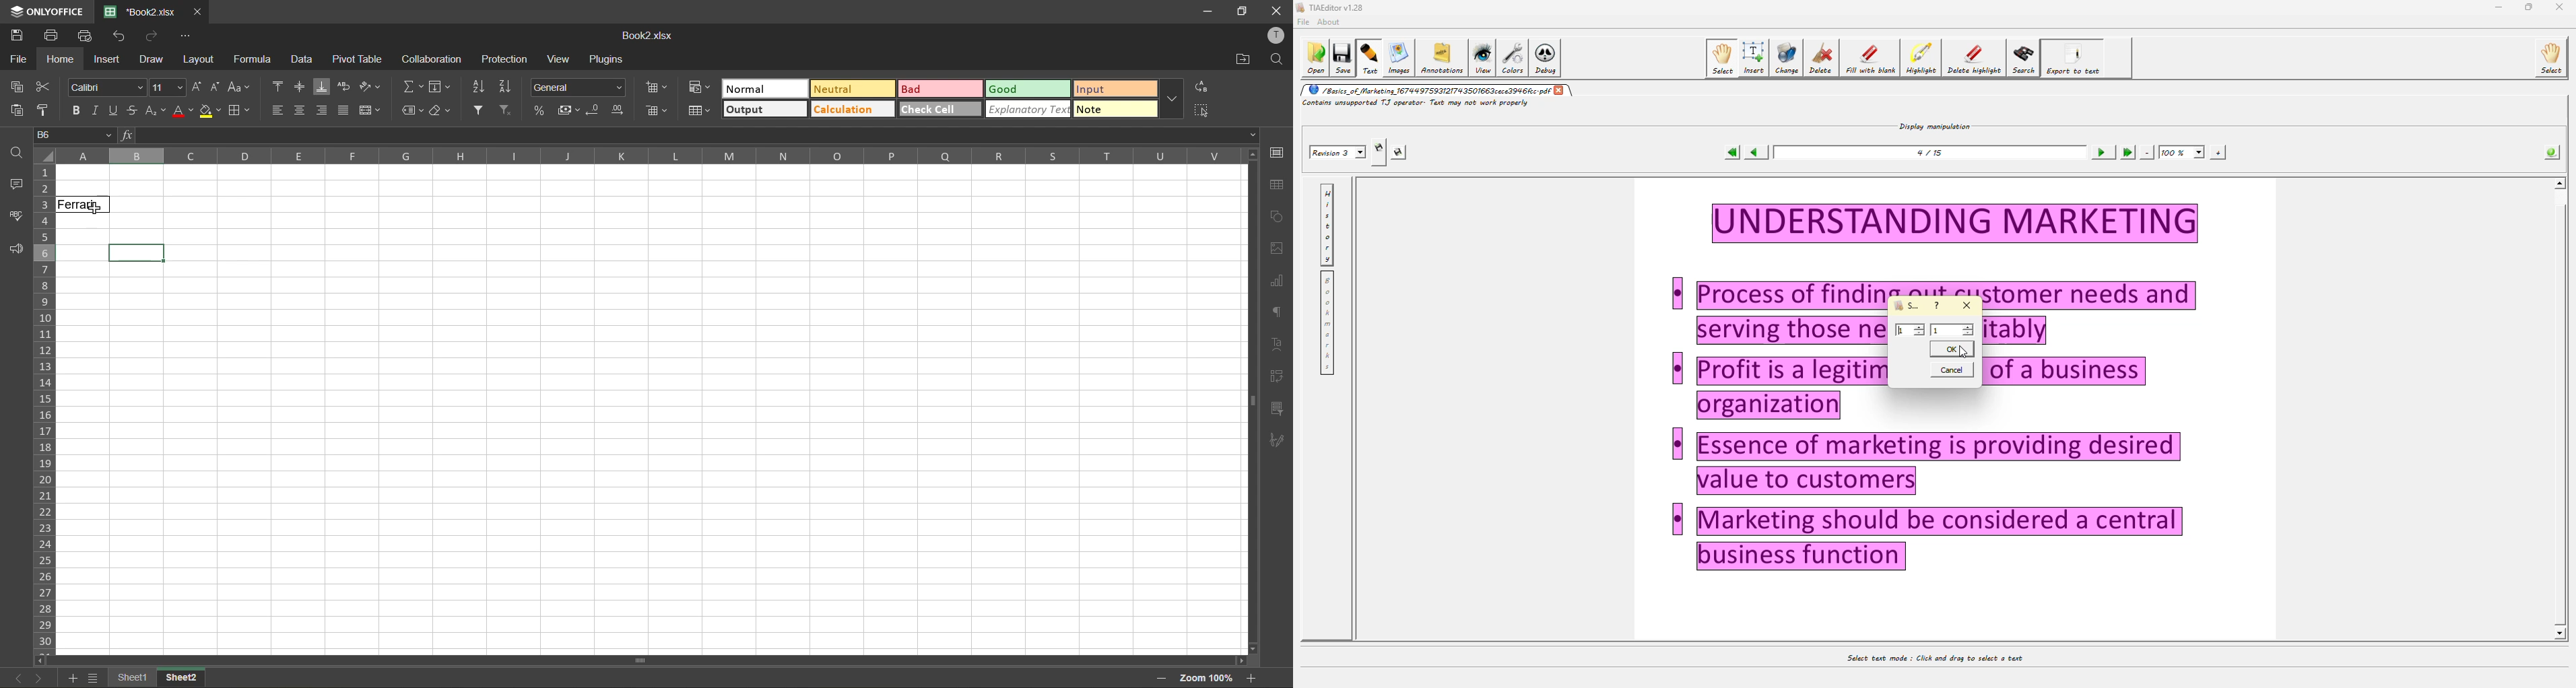 This screenshot has height=700, width=2576. I want to click on clear, so click(442, 114).